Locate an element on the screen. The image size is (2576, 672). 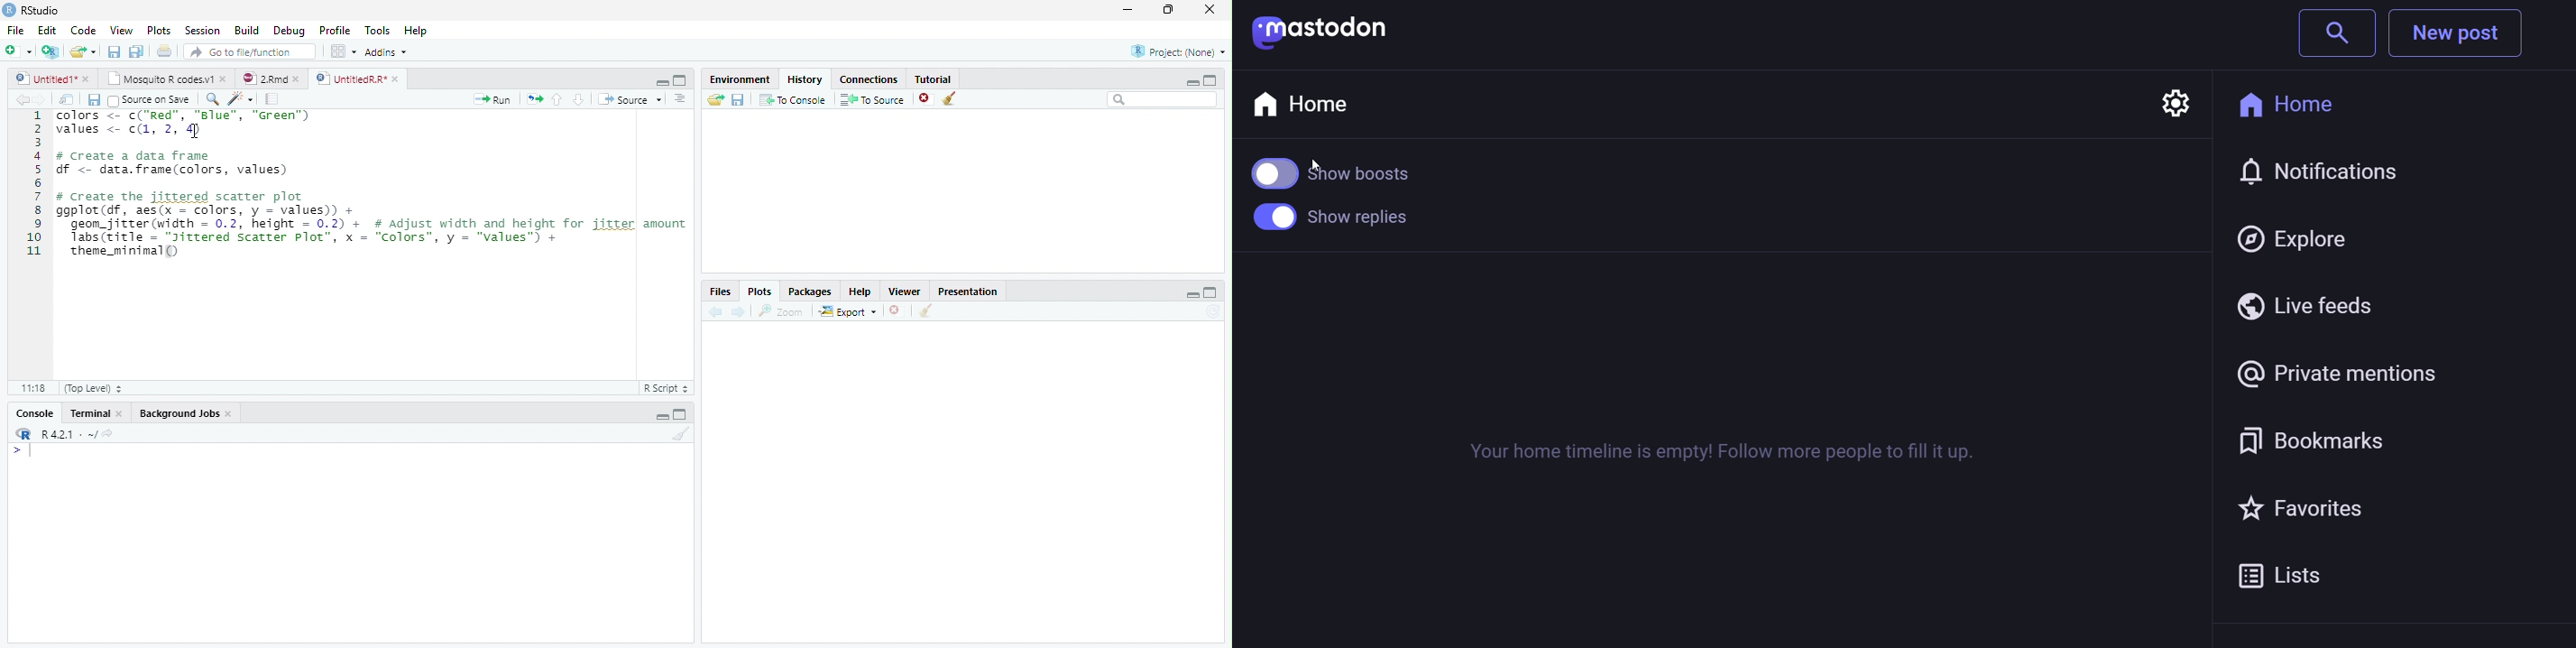
@Private mention is located at coordinates (2374, 374).